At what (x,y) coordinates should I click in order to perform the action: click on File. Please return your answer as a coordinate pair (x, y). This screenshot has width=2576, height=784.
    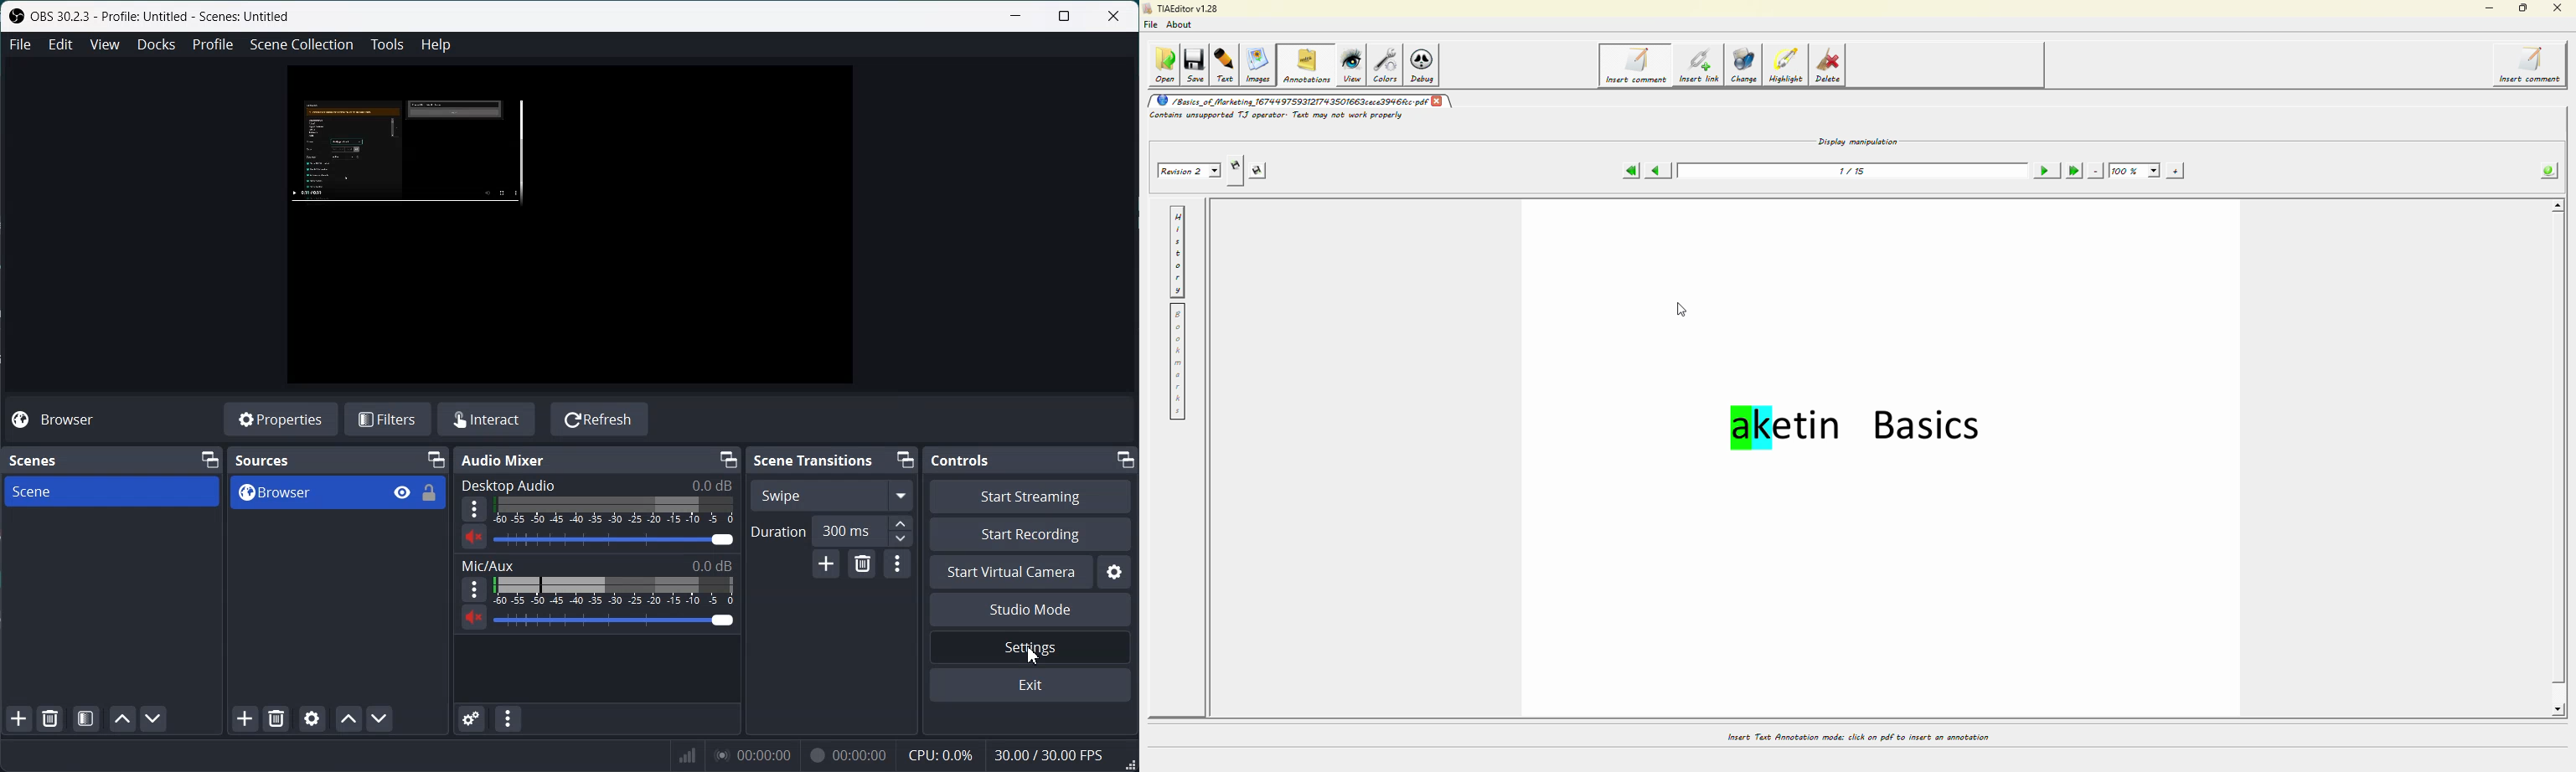
    Looking at the image, I should click on (21, 44).